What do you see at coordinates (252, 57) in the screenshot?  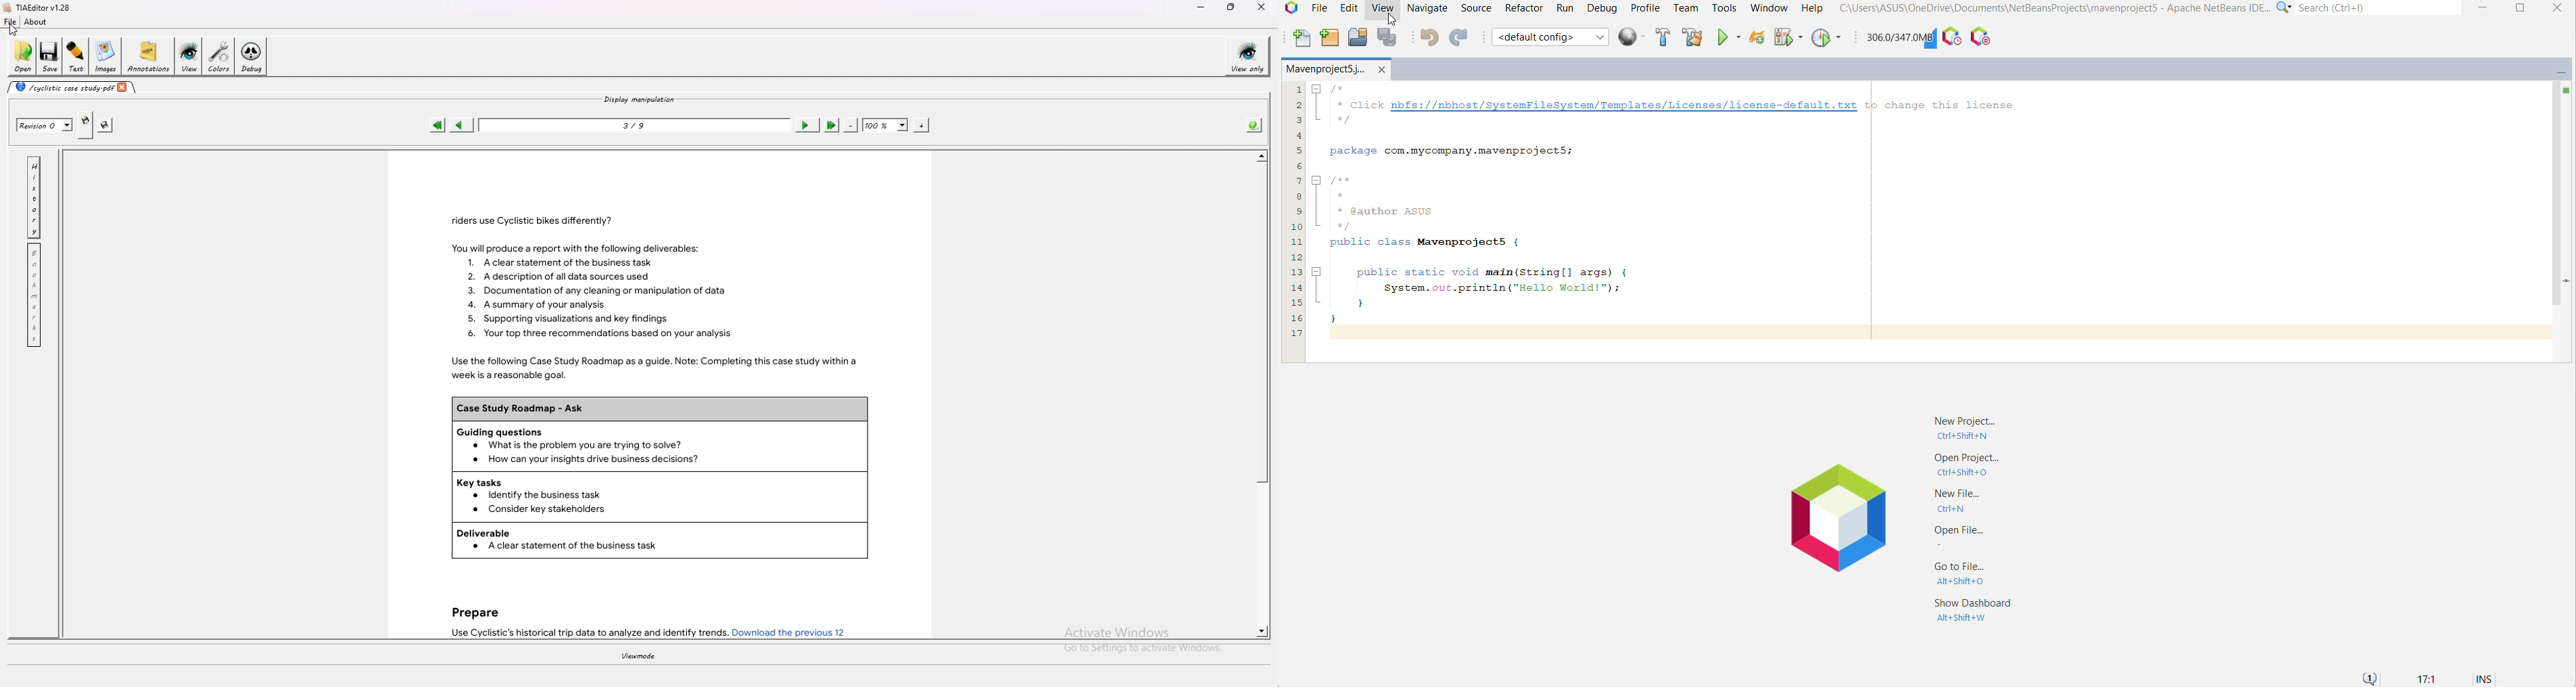 I see `debug` at bounding box center [252, 57].